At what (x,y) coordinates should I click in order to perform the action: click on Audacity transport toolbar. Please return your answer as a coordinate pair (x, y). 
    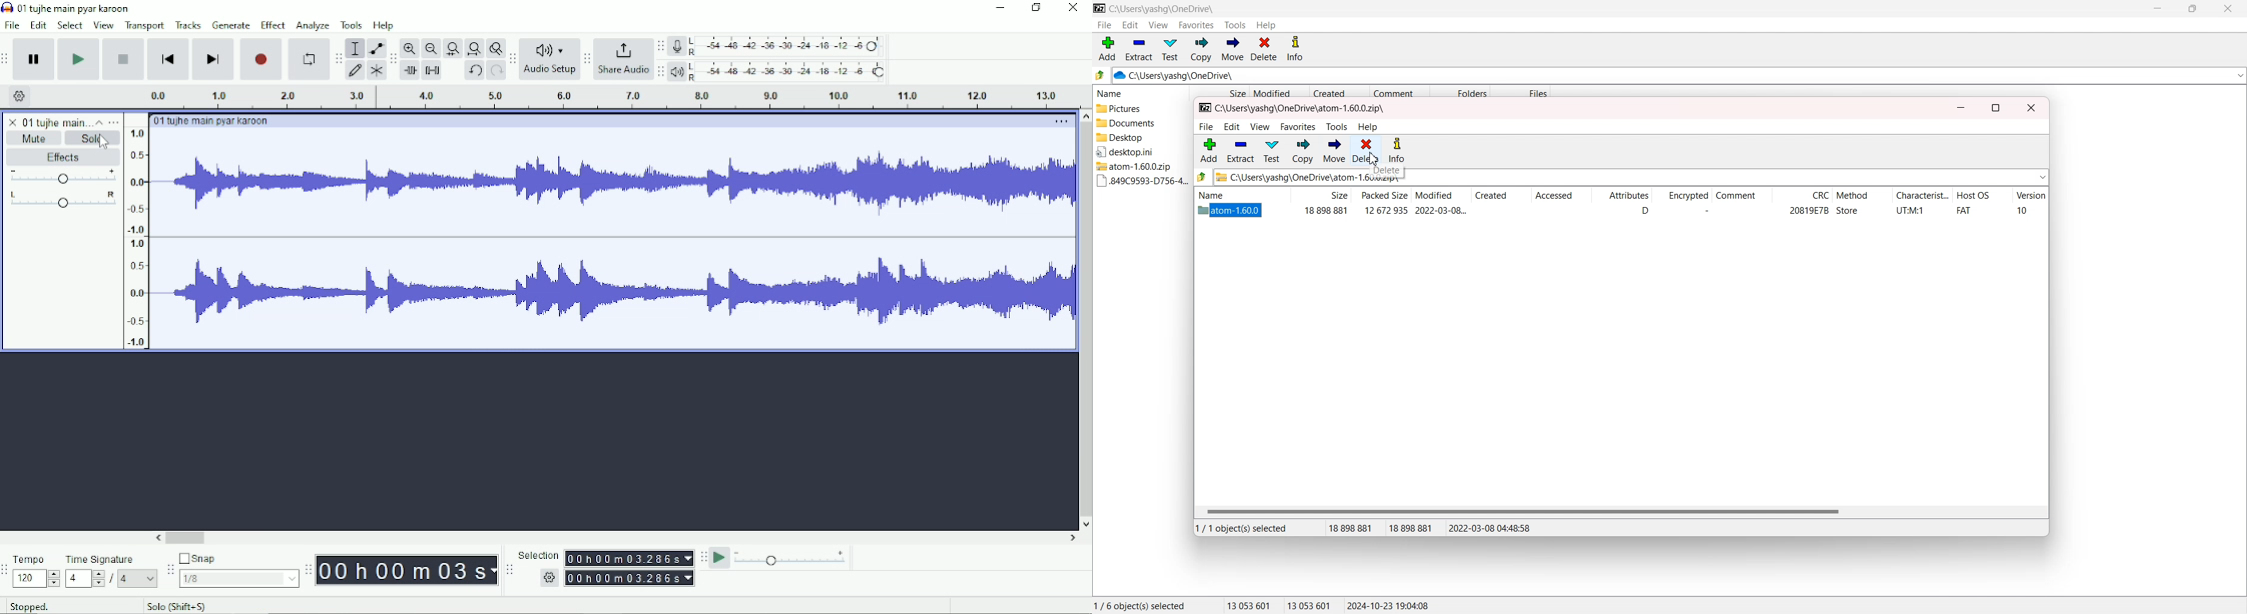
    Looking at the image, I should click on (5, 58).